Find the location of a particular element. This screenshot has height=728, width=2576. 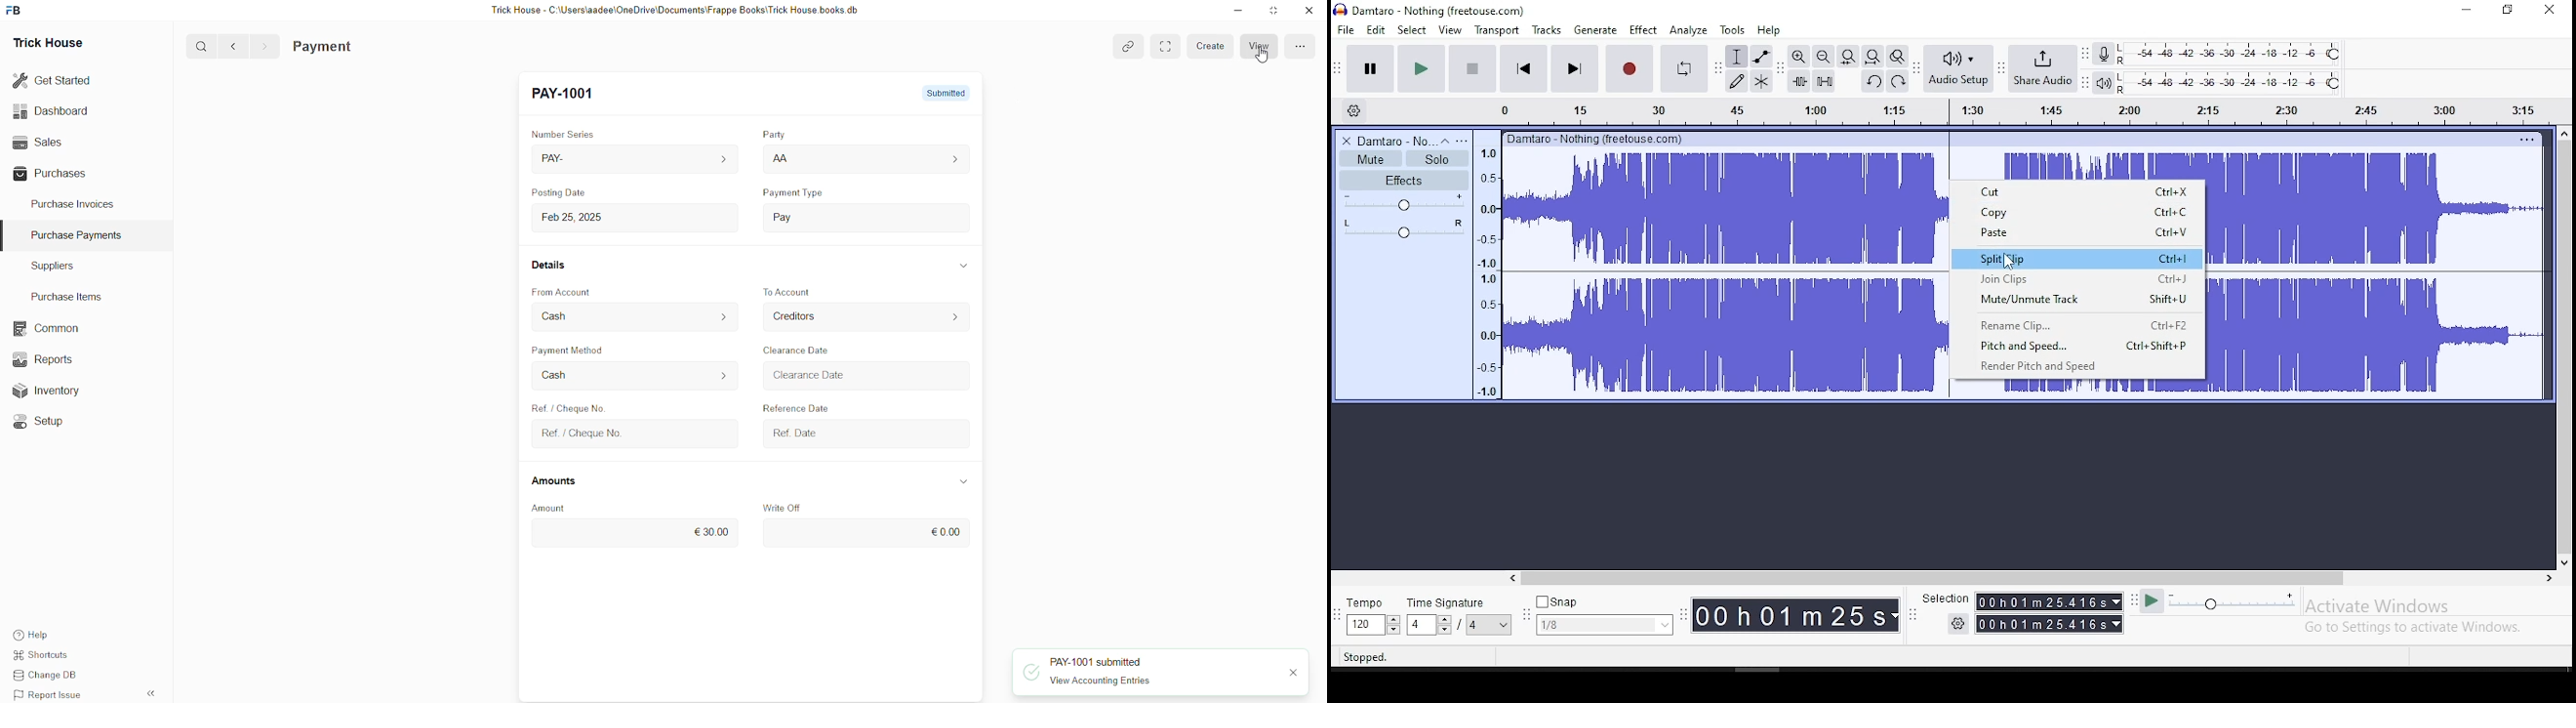

analyze is located at coordinates (1690, 31).